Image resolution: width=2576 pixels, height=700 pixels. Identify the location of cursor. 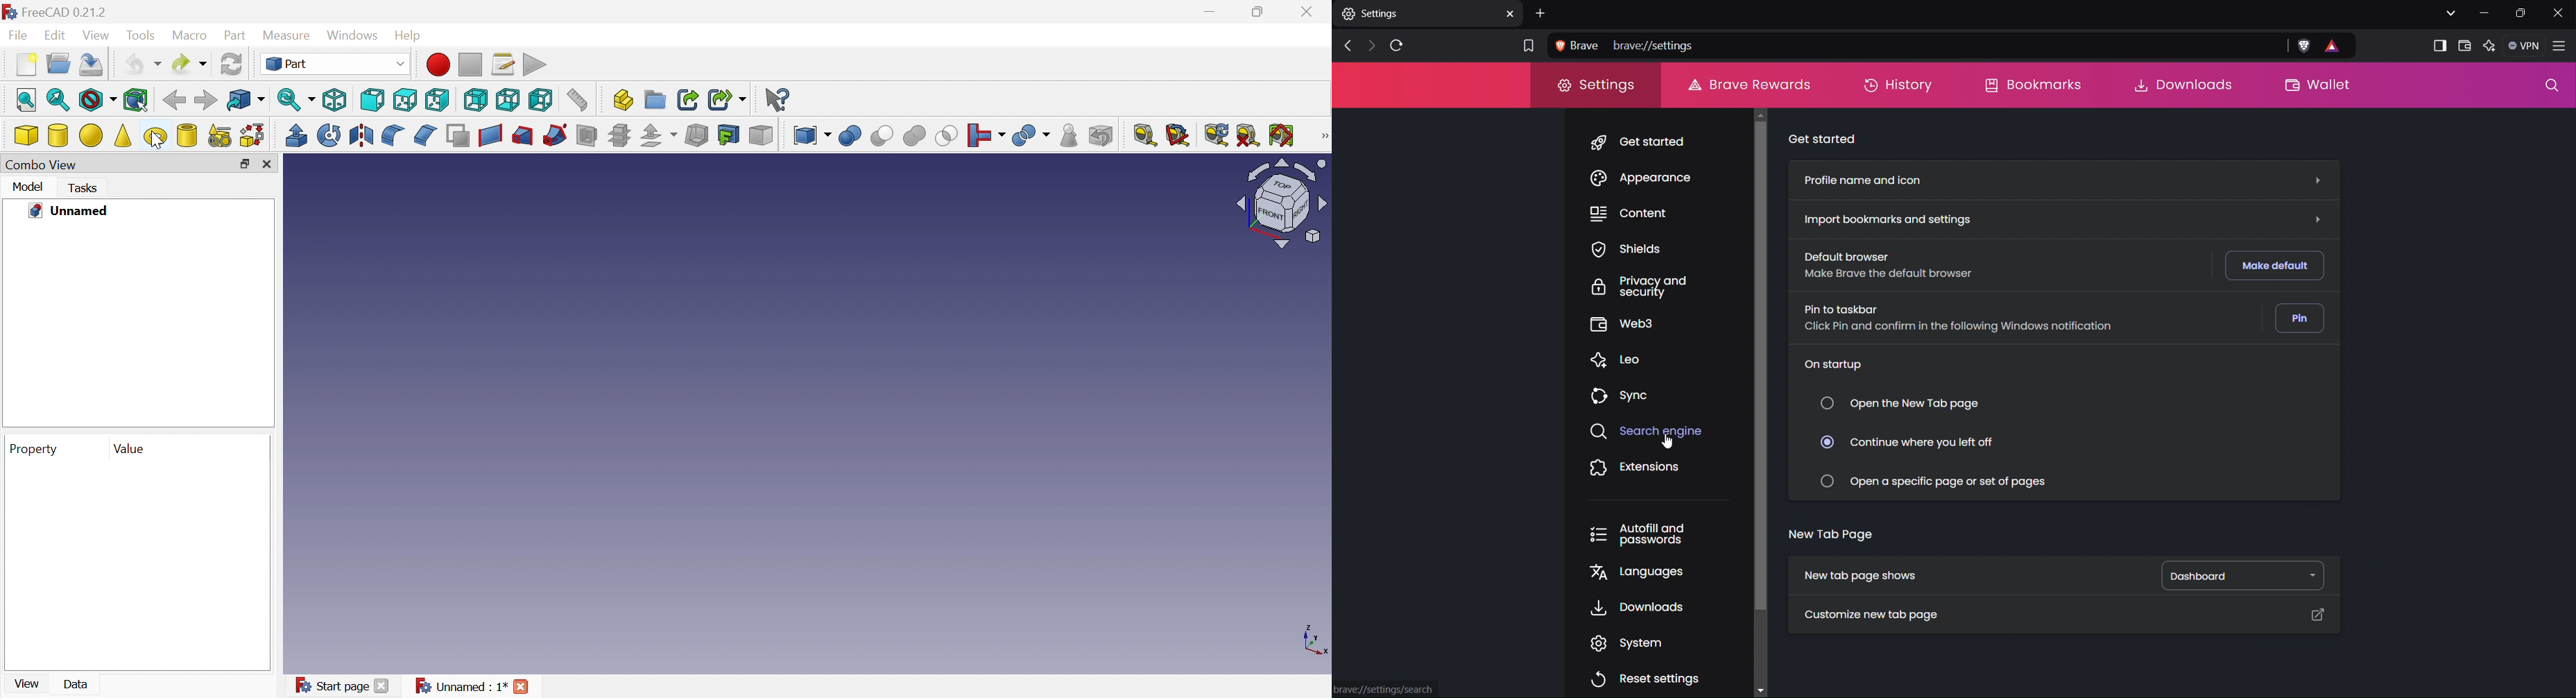
(155, 143).